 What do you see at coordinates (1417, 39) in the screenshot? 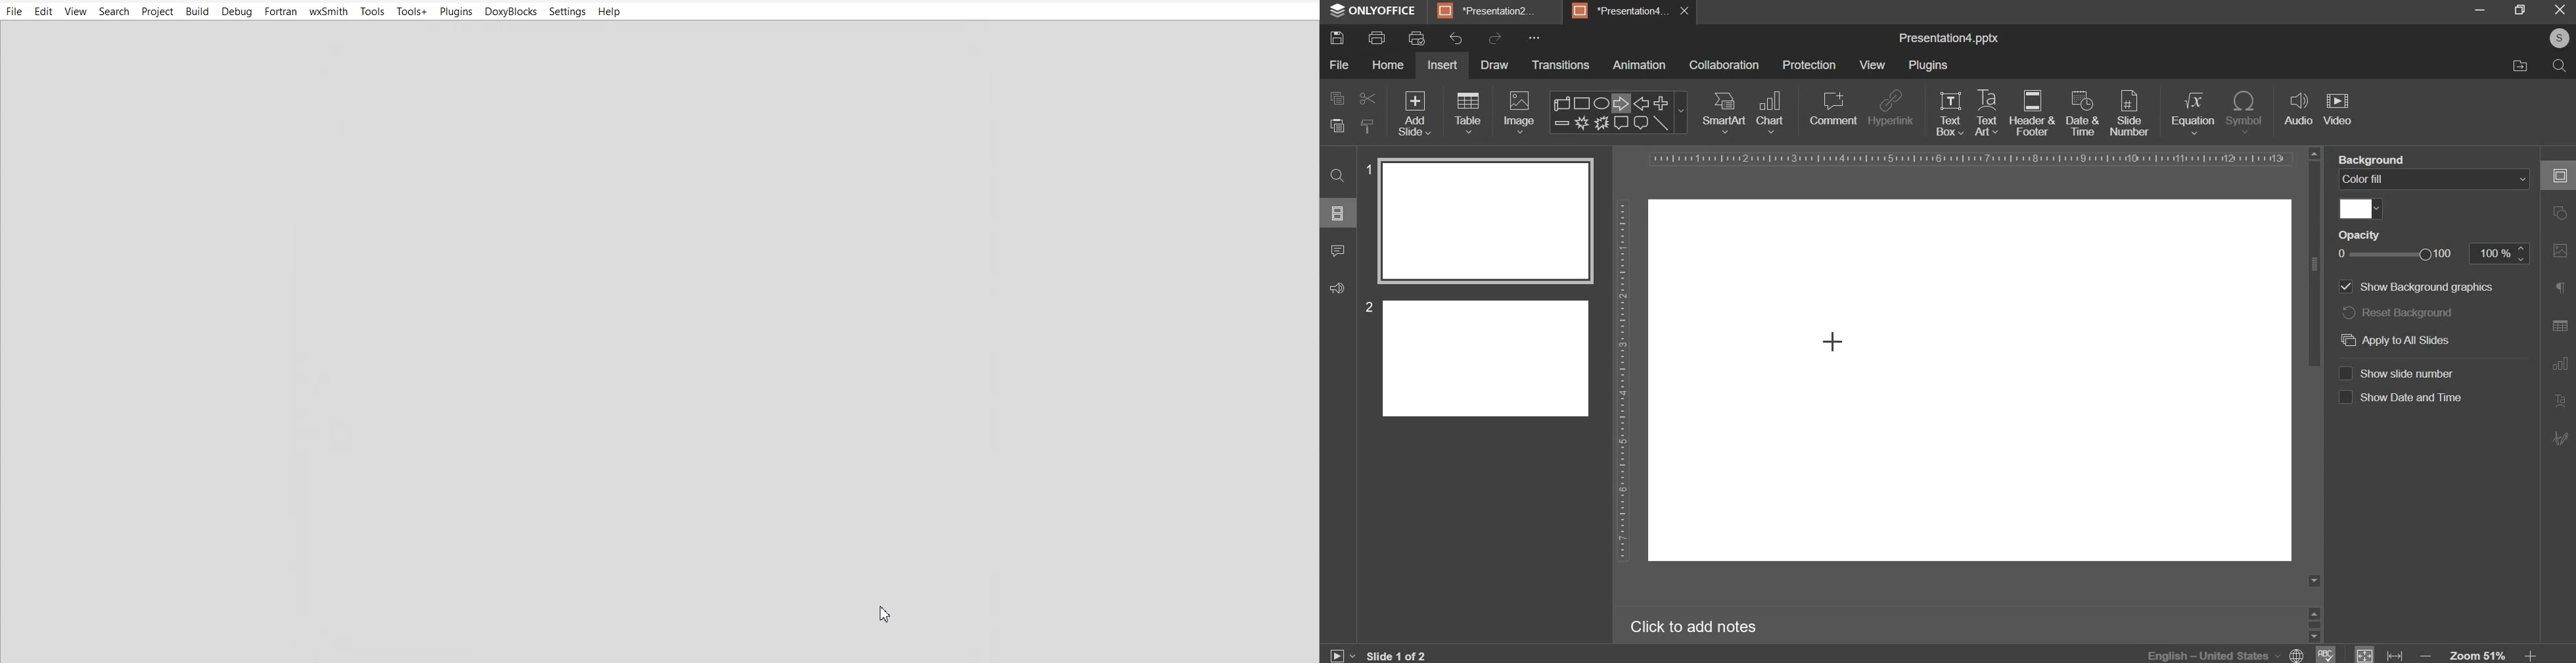
I see `print preview` at bounding box center [1417, 39].